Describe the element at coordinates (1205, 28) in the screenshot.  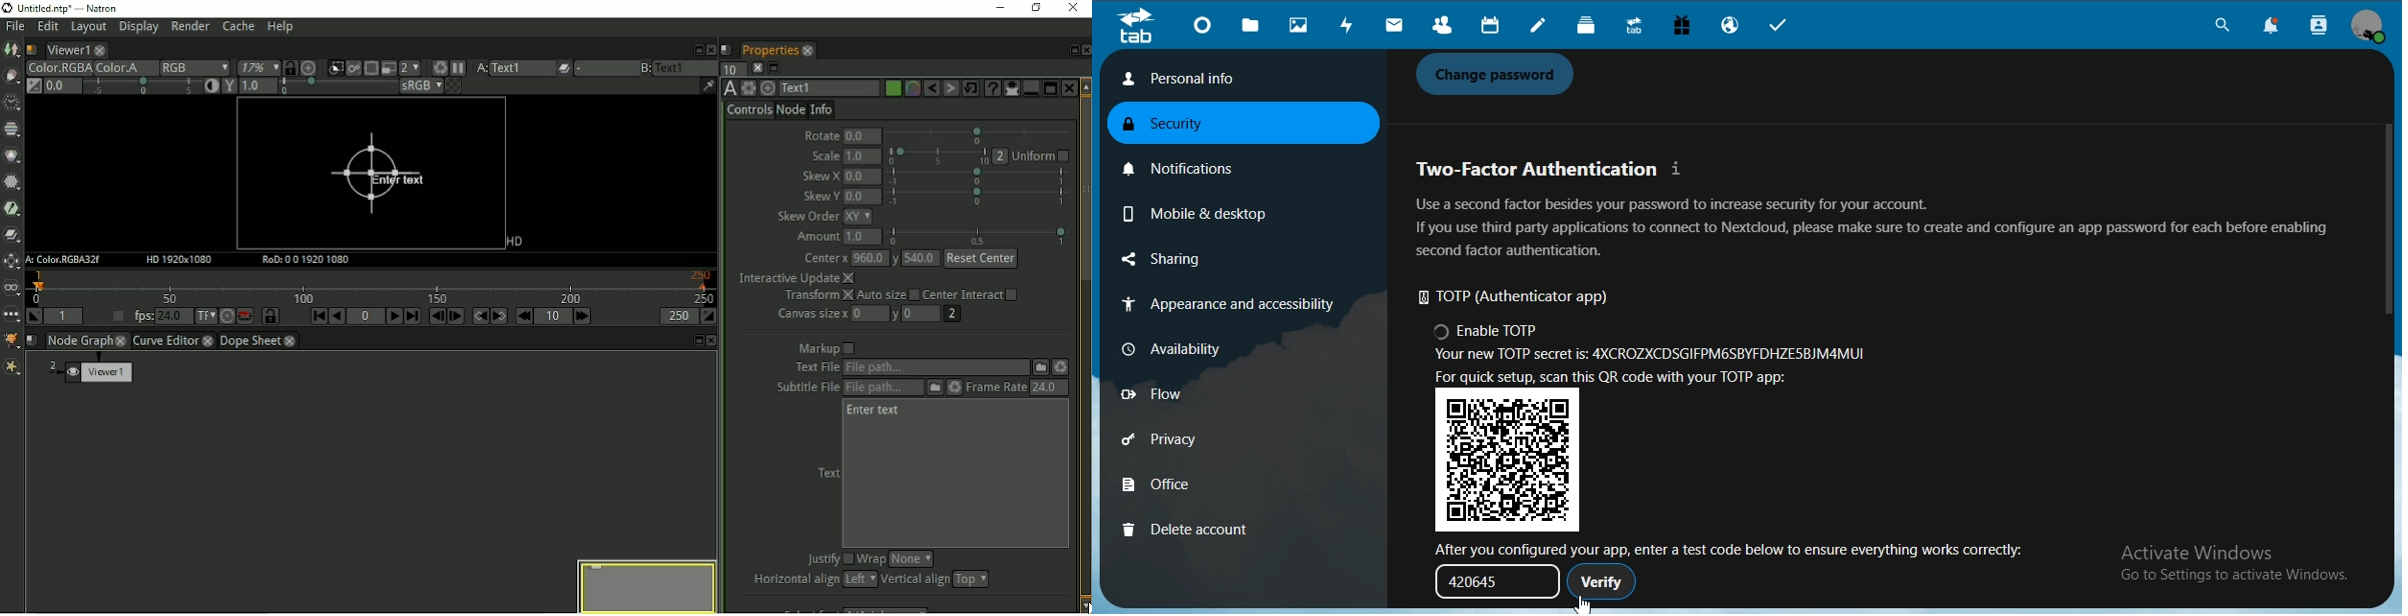
I see `dashboard` at that location.